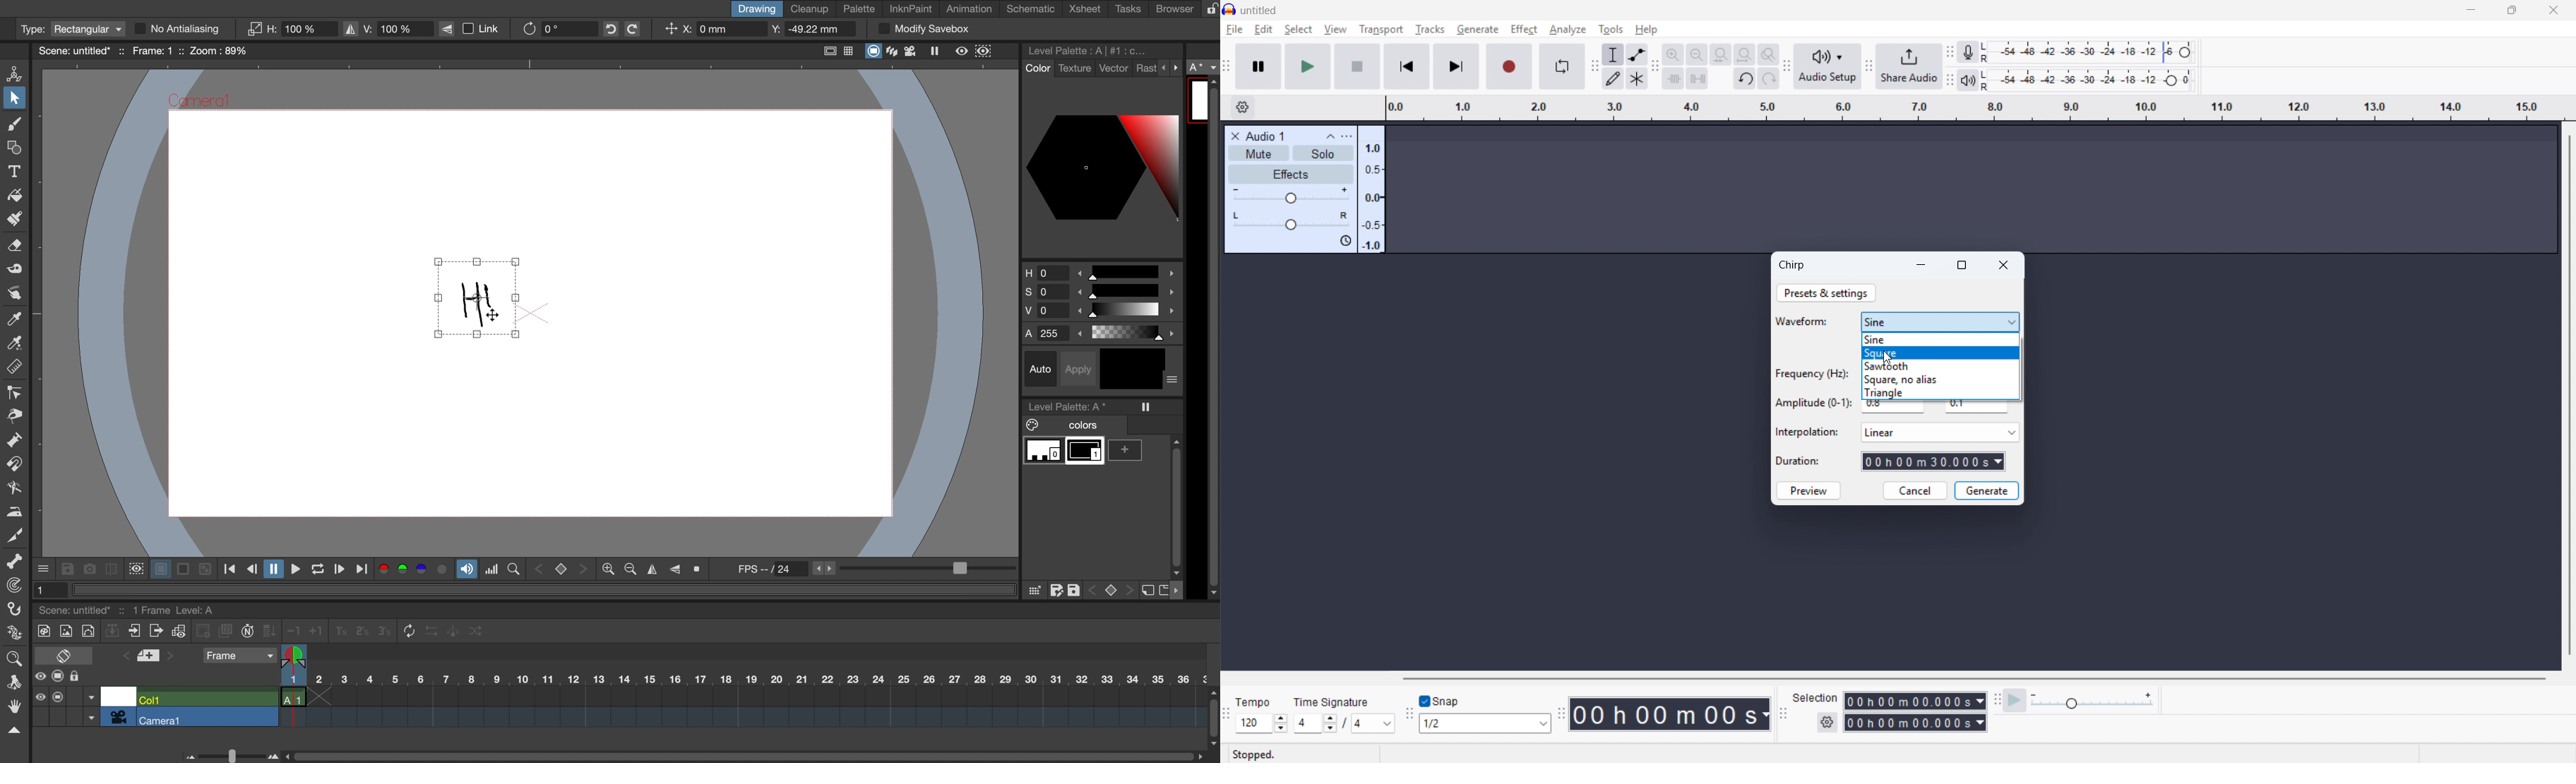  Describe the element at coordinates (1074, 69) in the screenshot. I see `texture` at that location.